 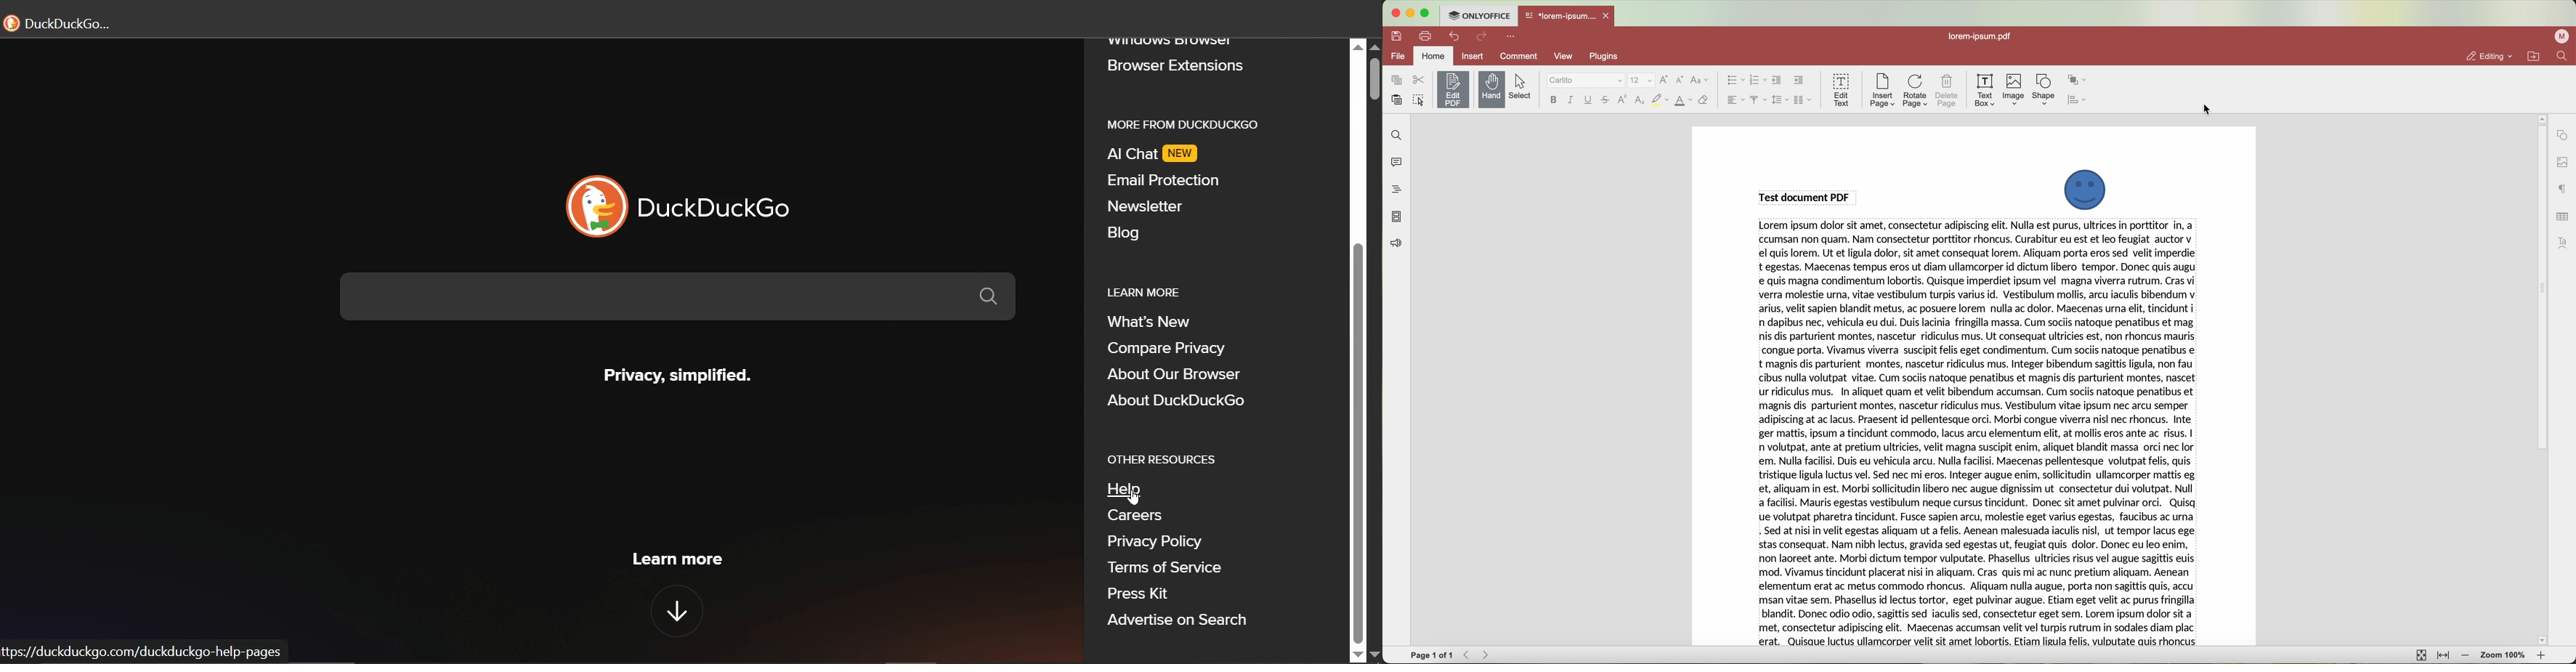 What do you see at coordinates (2563, 242) in the screenshot?
I see `Text Art settings` at bounding box center [2563, 242].